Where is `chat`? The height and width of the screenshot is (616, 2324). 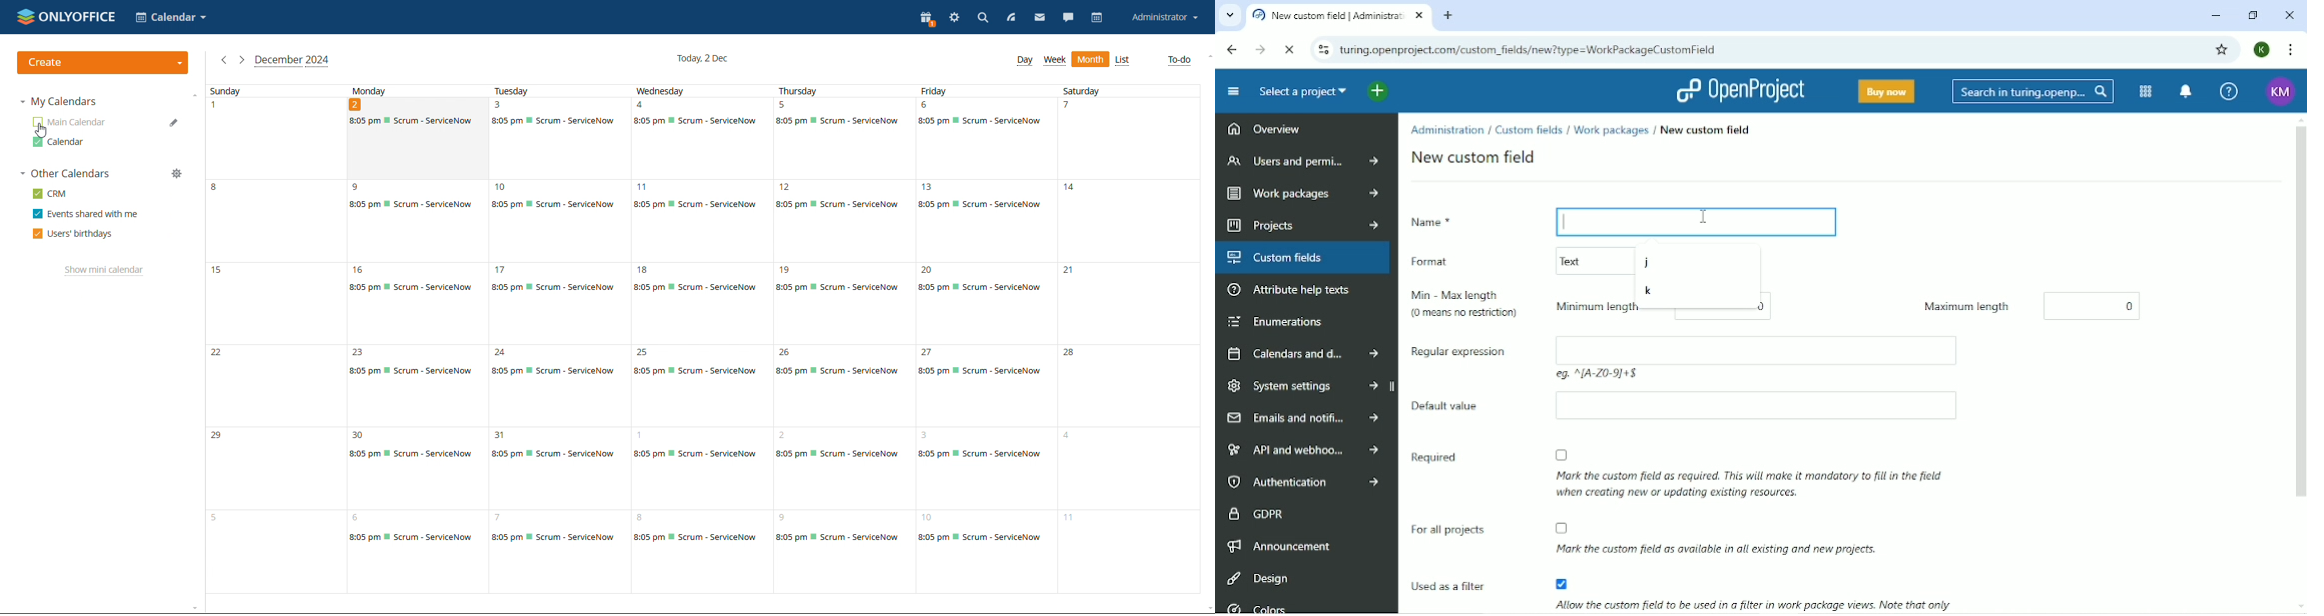 chat is located at coordinates (1068, 18).